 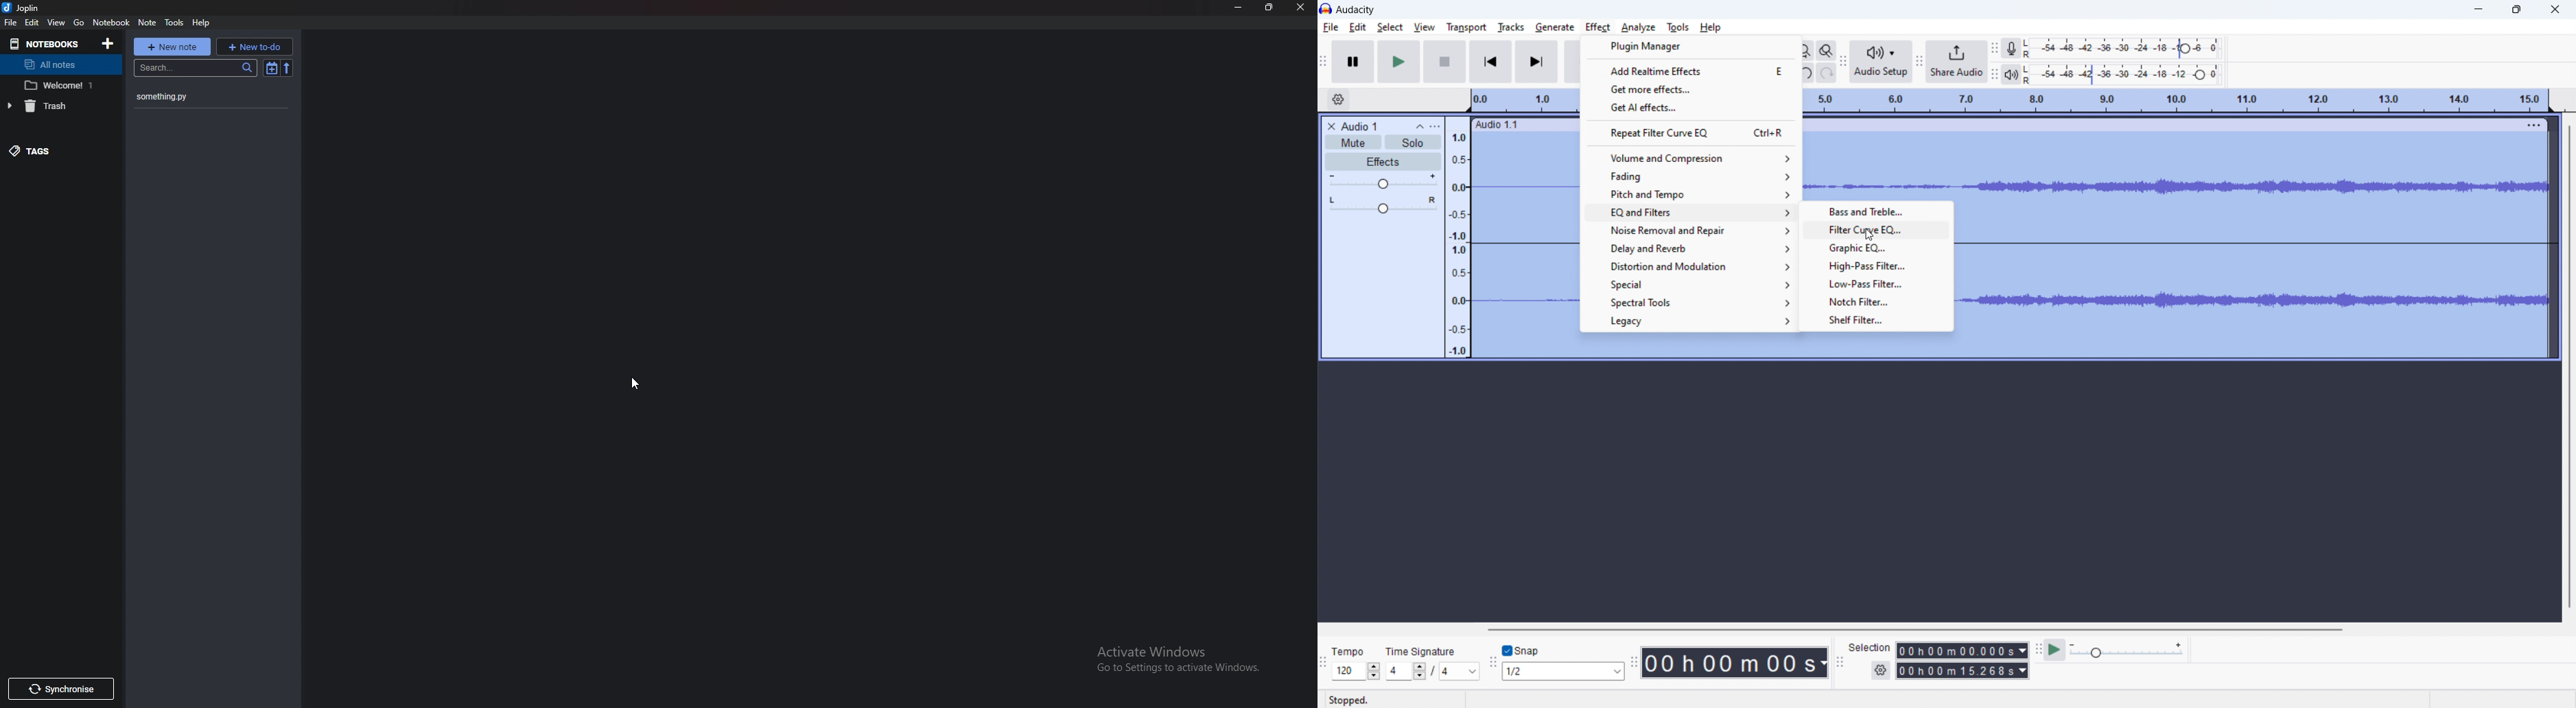 I want to click on shelf filter, so click(x=1877, y=321).